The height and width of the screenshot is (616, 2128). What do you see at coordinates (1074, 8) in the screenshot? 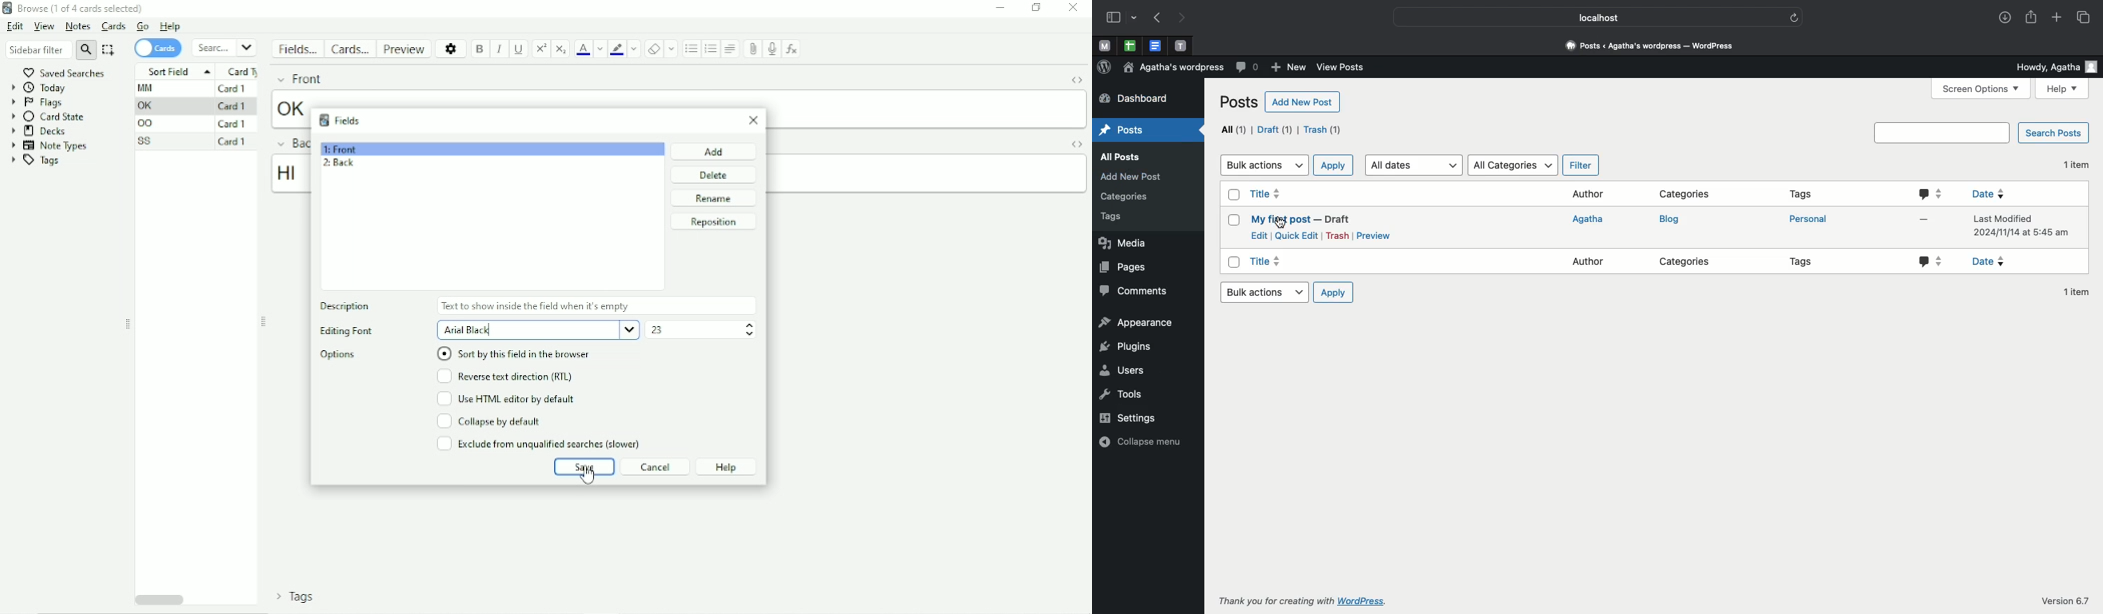
I see `Close` at bounding box center [1074, 8].